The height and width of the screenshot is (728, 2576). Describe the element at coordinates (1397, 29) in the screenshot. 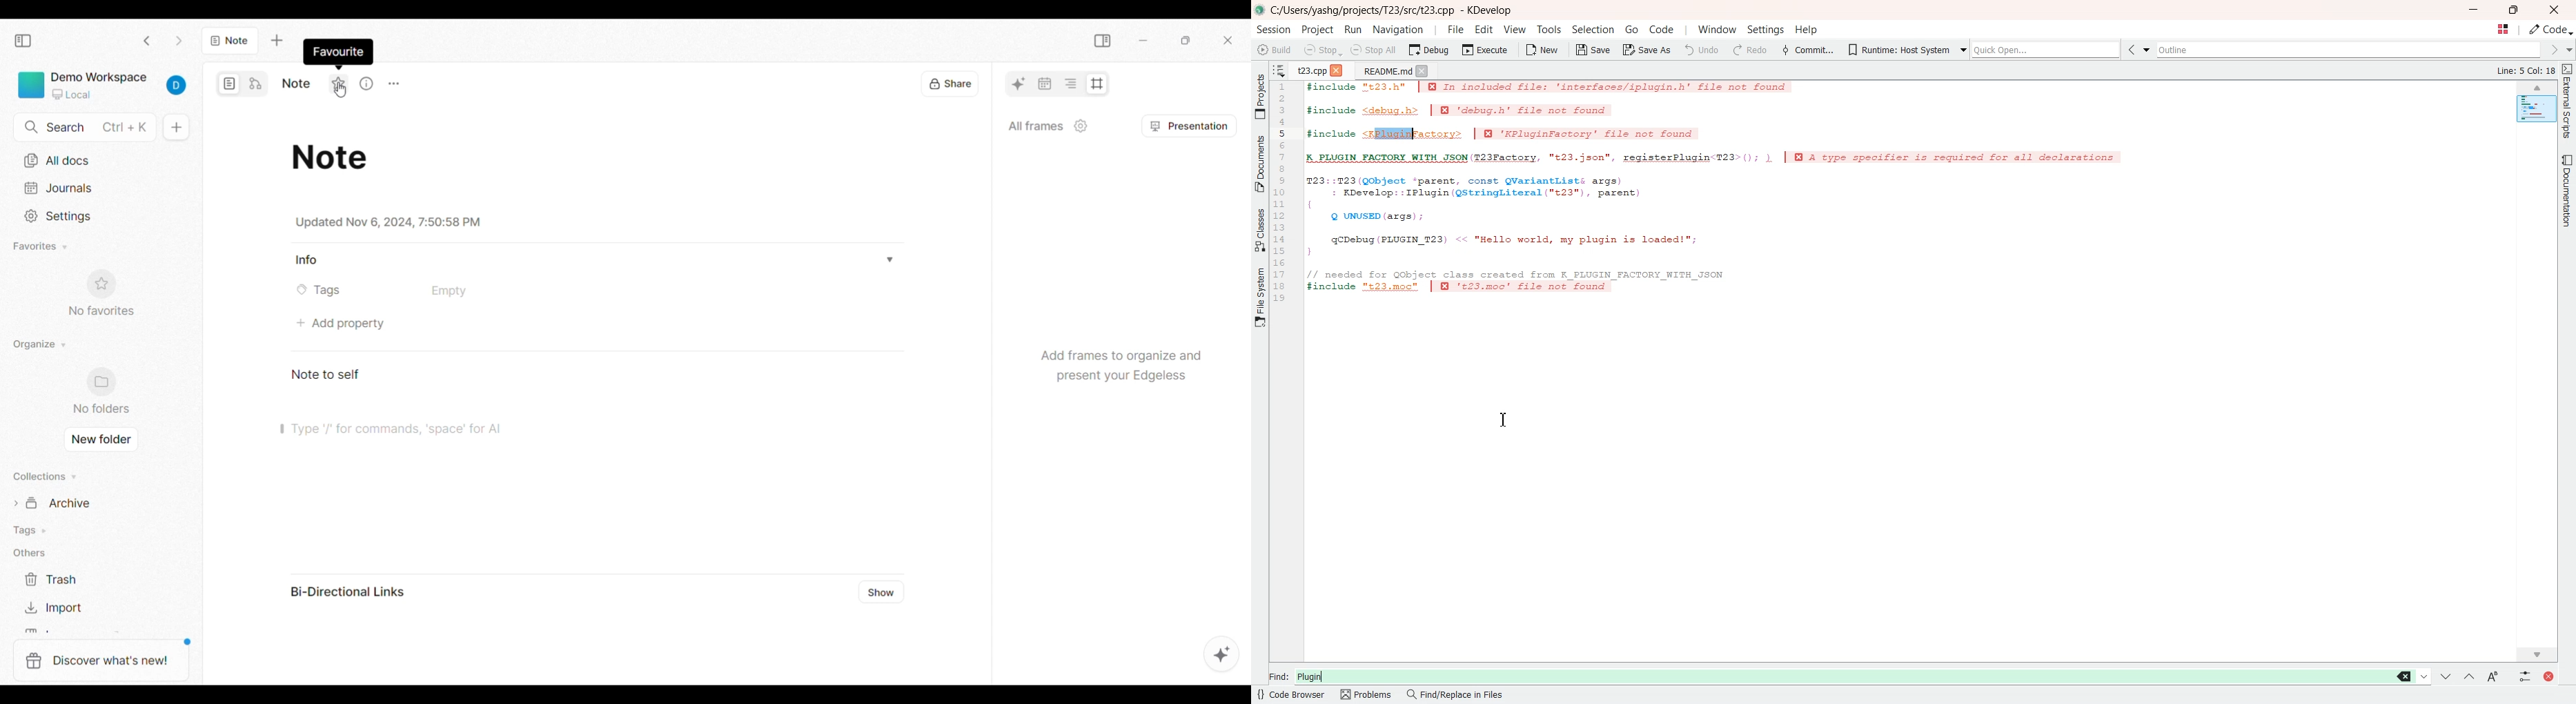

I see `Navigation` at that location.